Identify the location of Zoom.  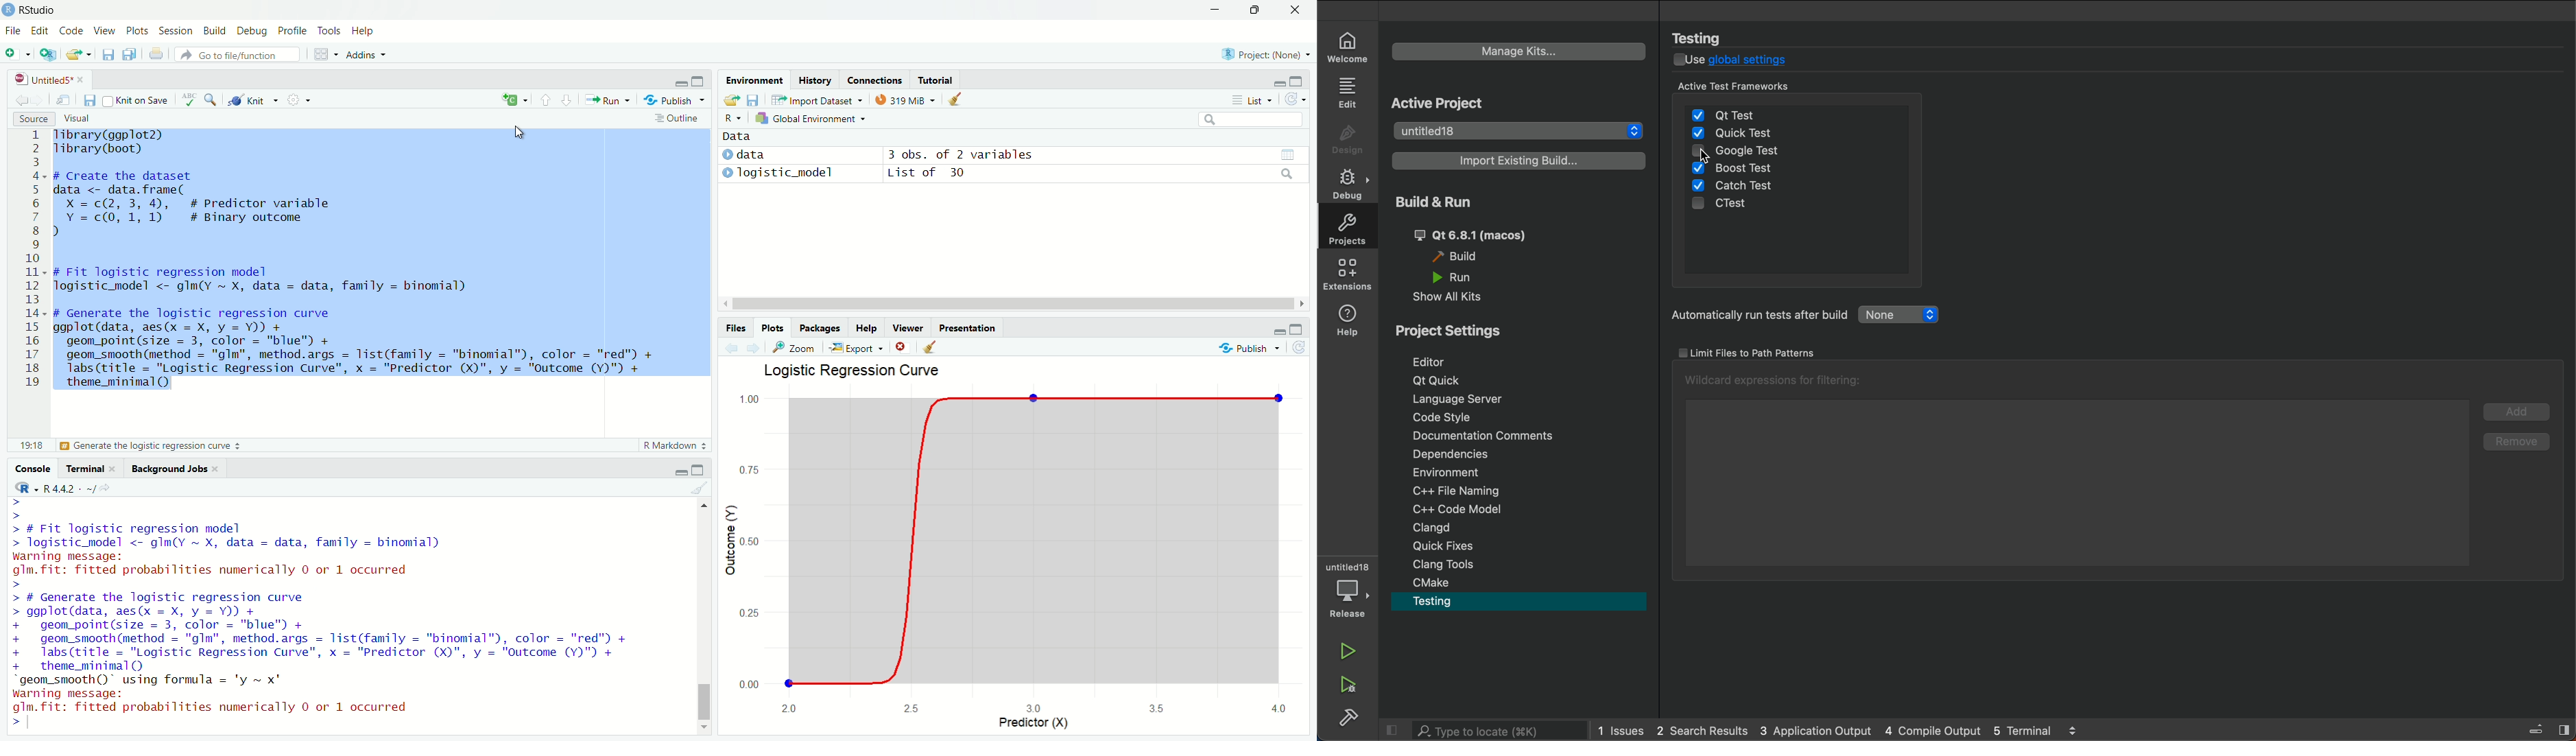
(792, 347).